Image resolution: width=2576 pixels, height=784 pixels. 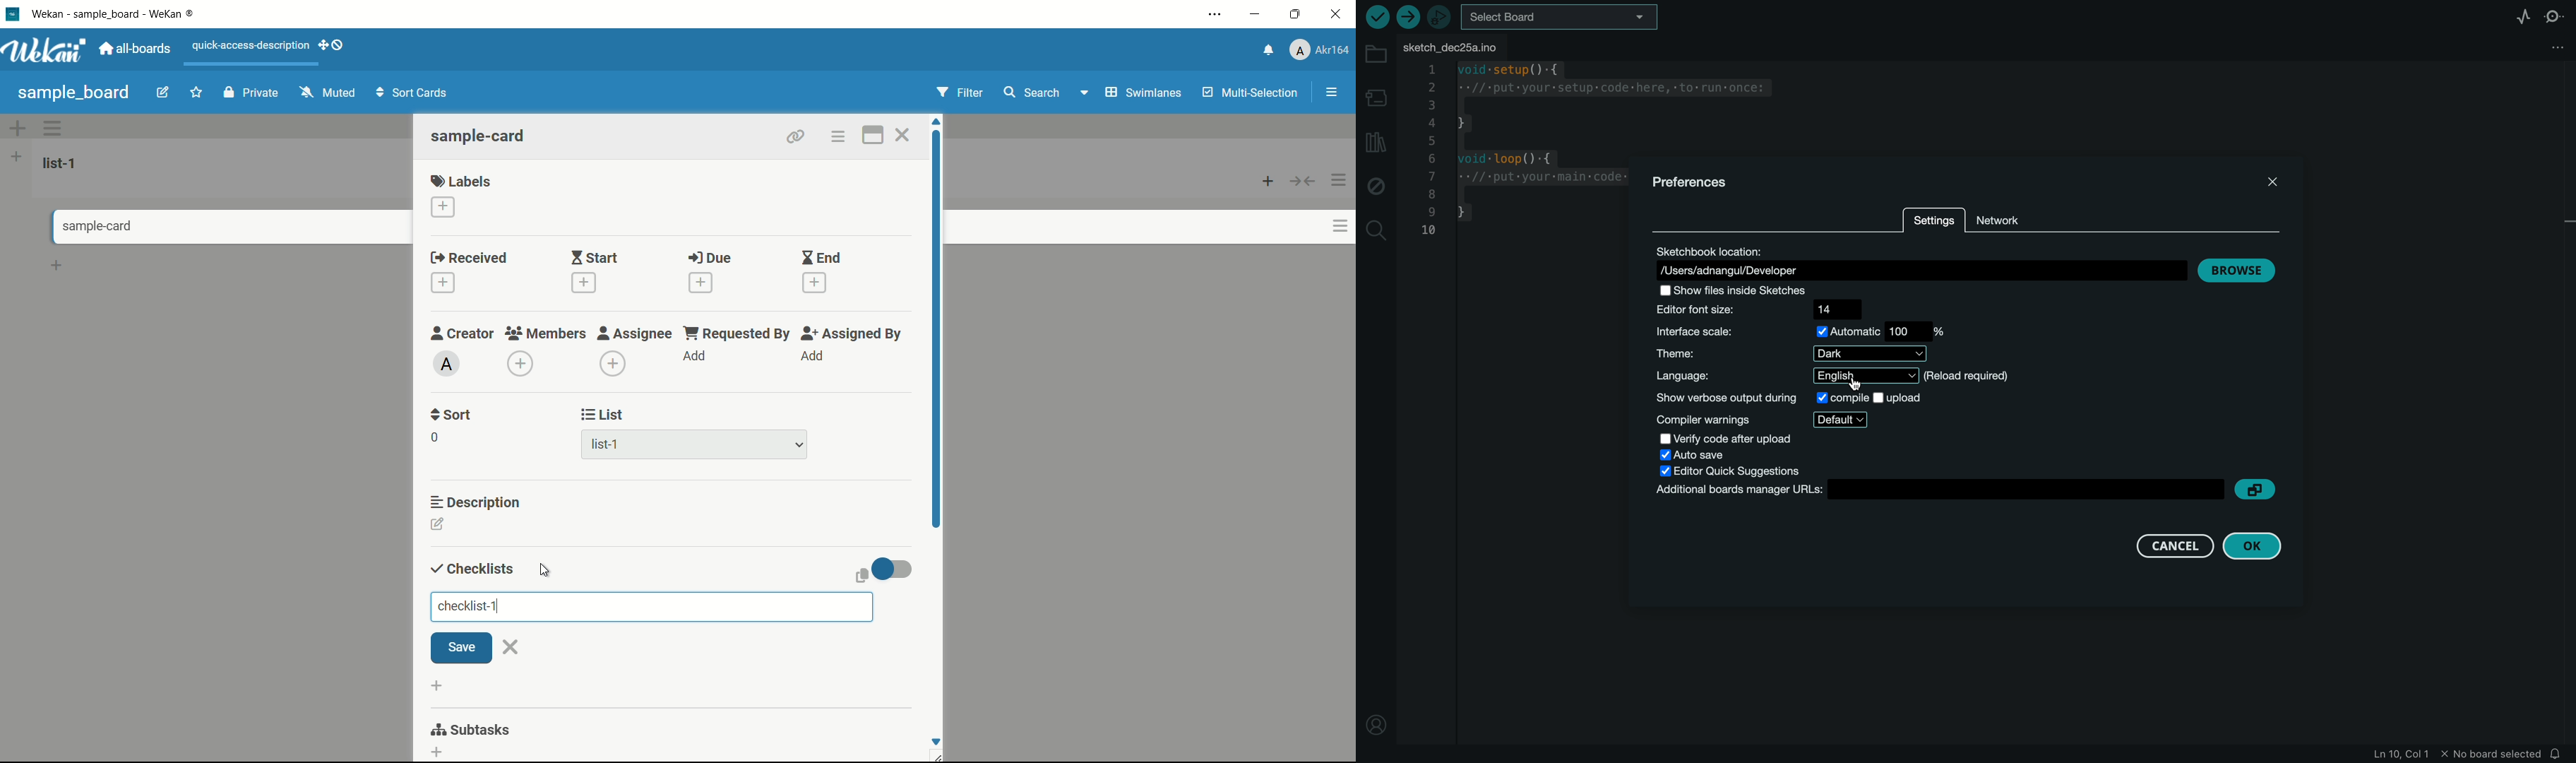 I want to click on add subtasks, so click(x=438, y=751).